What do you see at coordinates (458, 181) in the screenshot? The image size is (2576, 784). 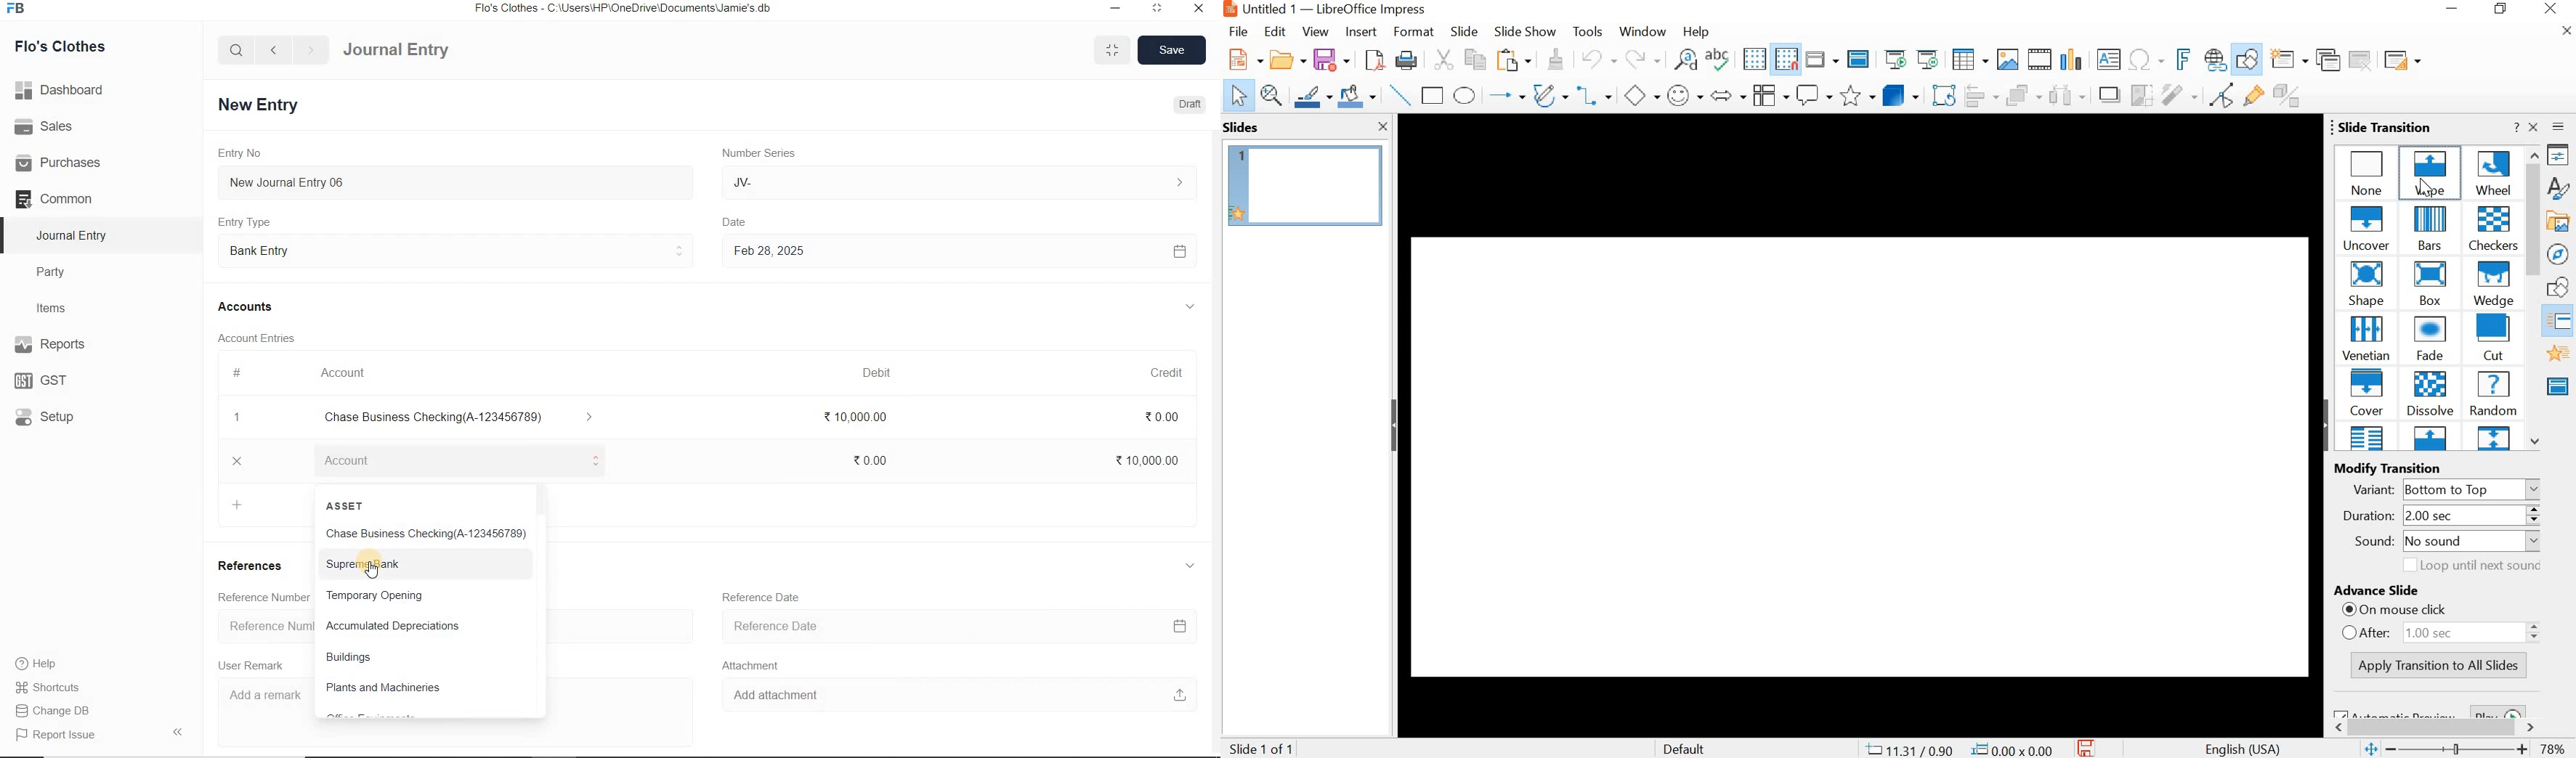 I see `New Journal Entry 06` at bounding box center [458, 181].